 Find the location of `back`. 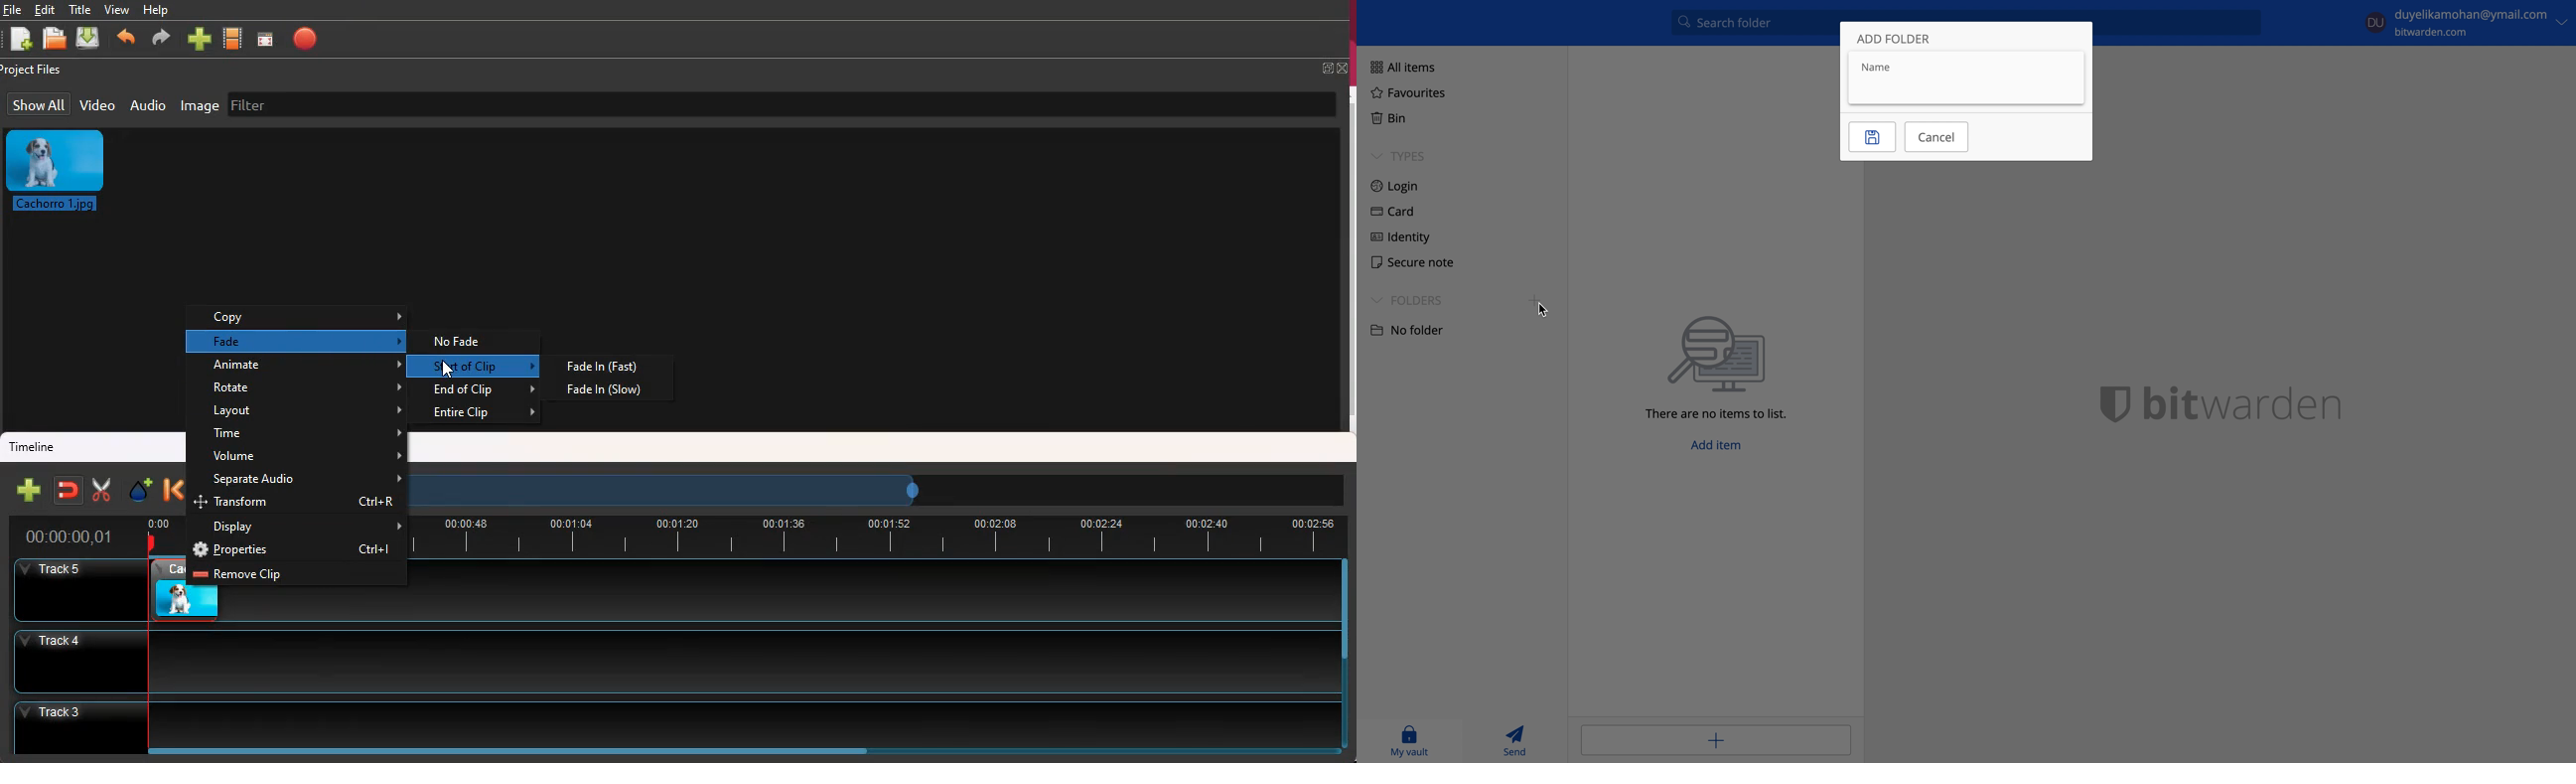

back is located at coordinates (171, 491).